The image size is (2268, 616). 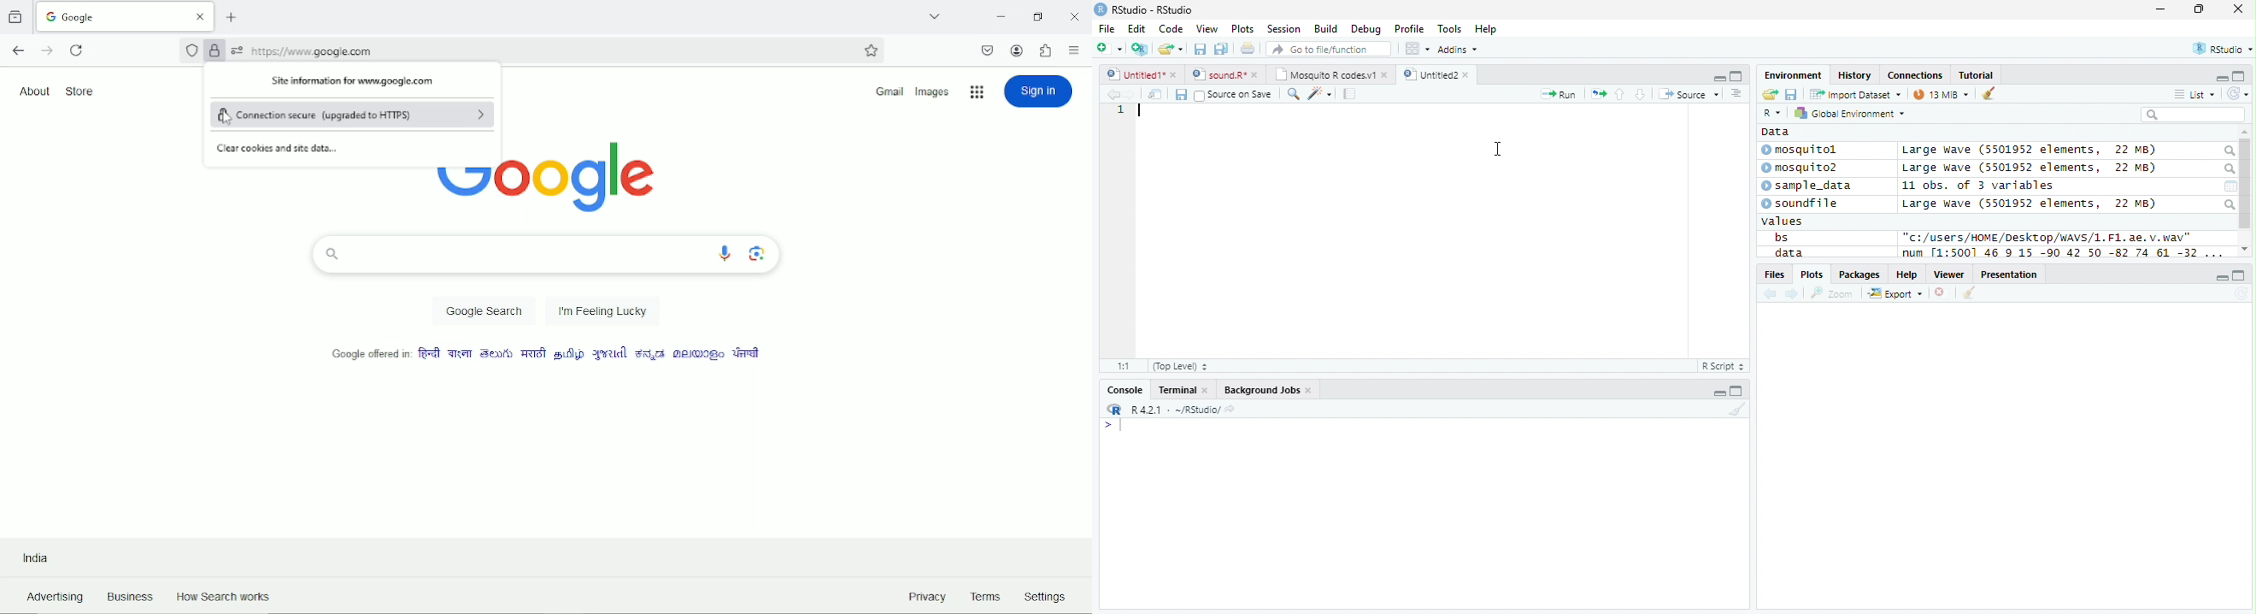 I want to click on (Top Level), so click(x=1180, y=367).